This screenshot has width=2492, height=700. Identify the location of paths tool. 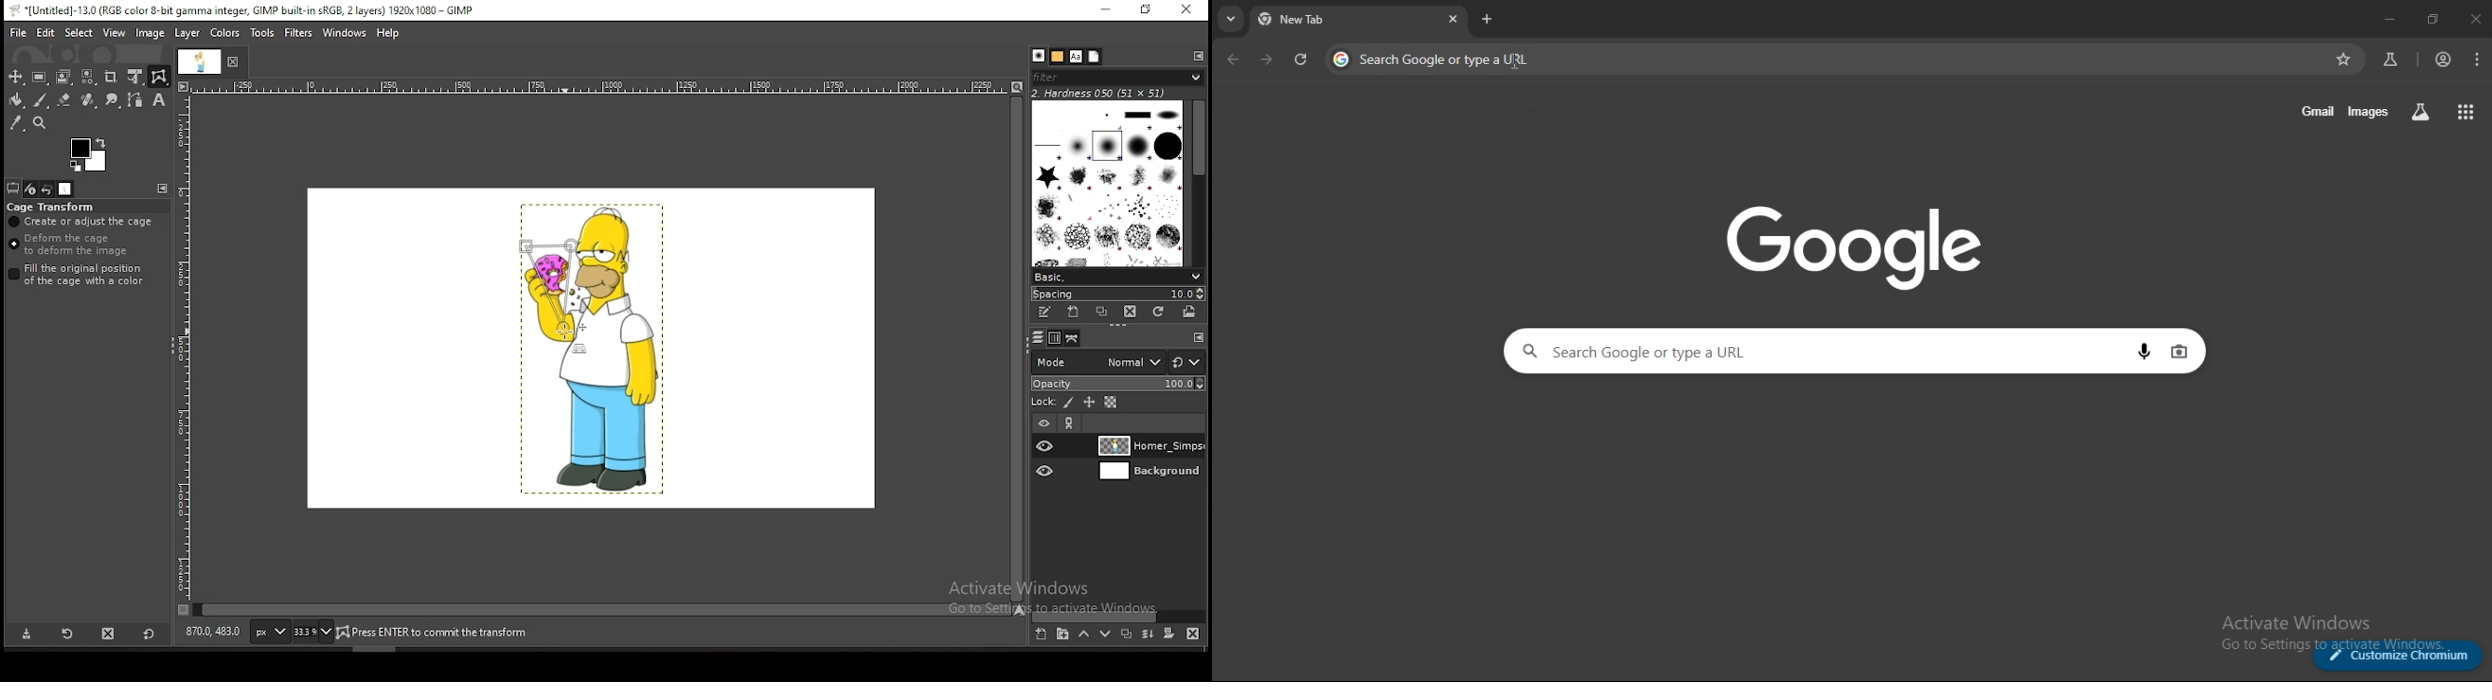
(135, 99).